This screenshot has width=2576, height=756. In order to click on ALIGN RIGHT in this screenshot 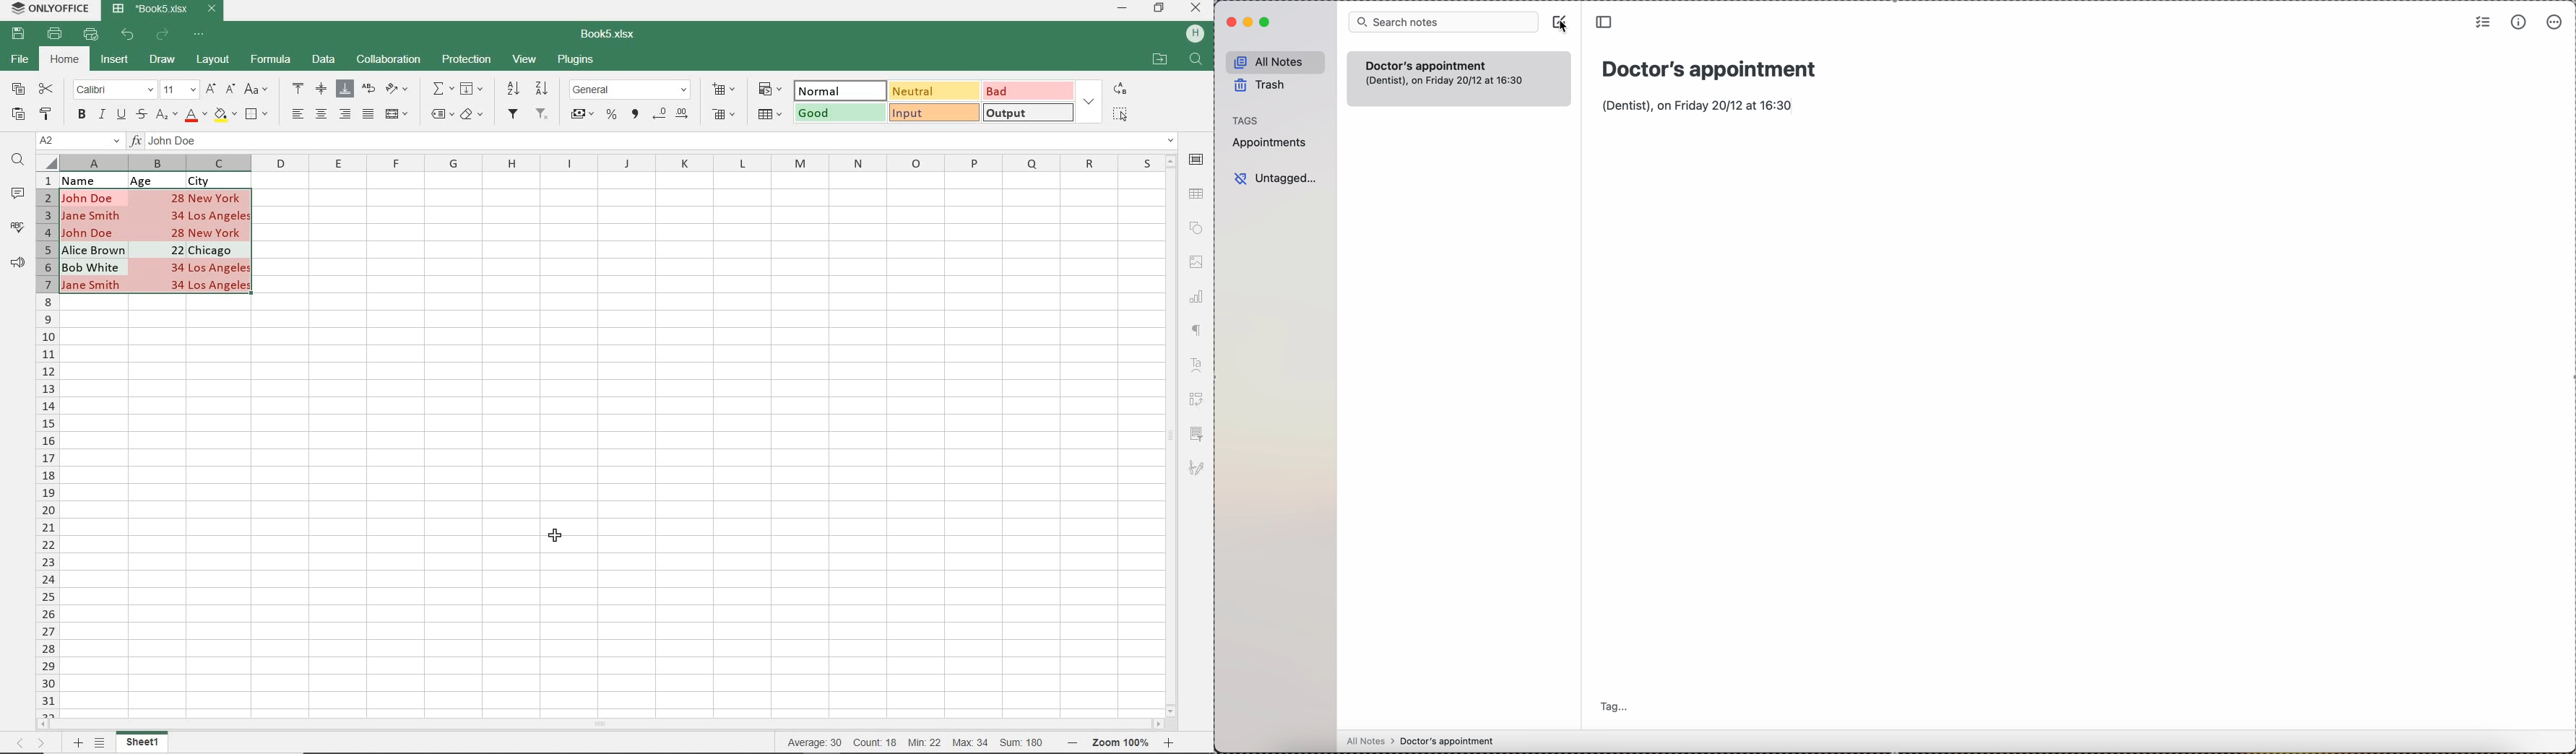, I will do `click(345, 113)`.